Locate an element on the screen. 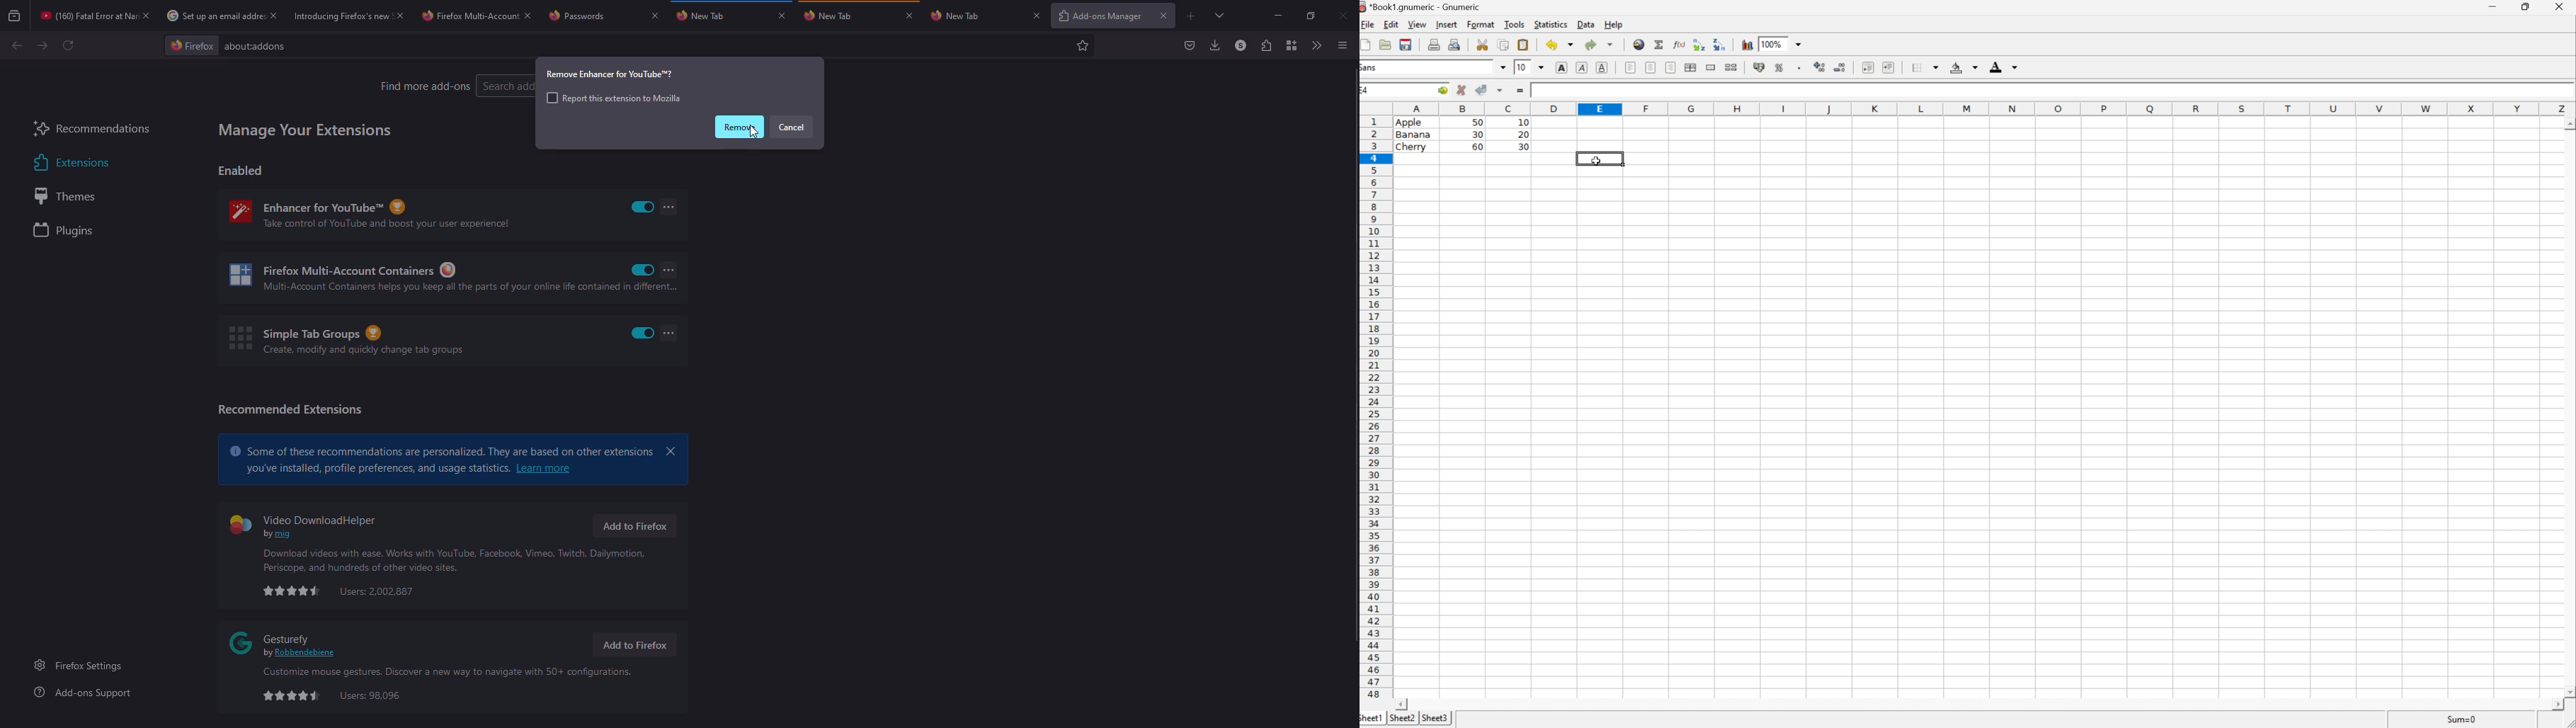  background is located at coordinates (1966, 67).